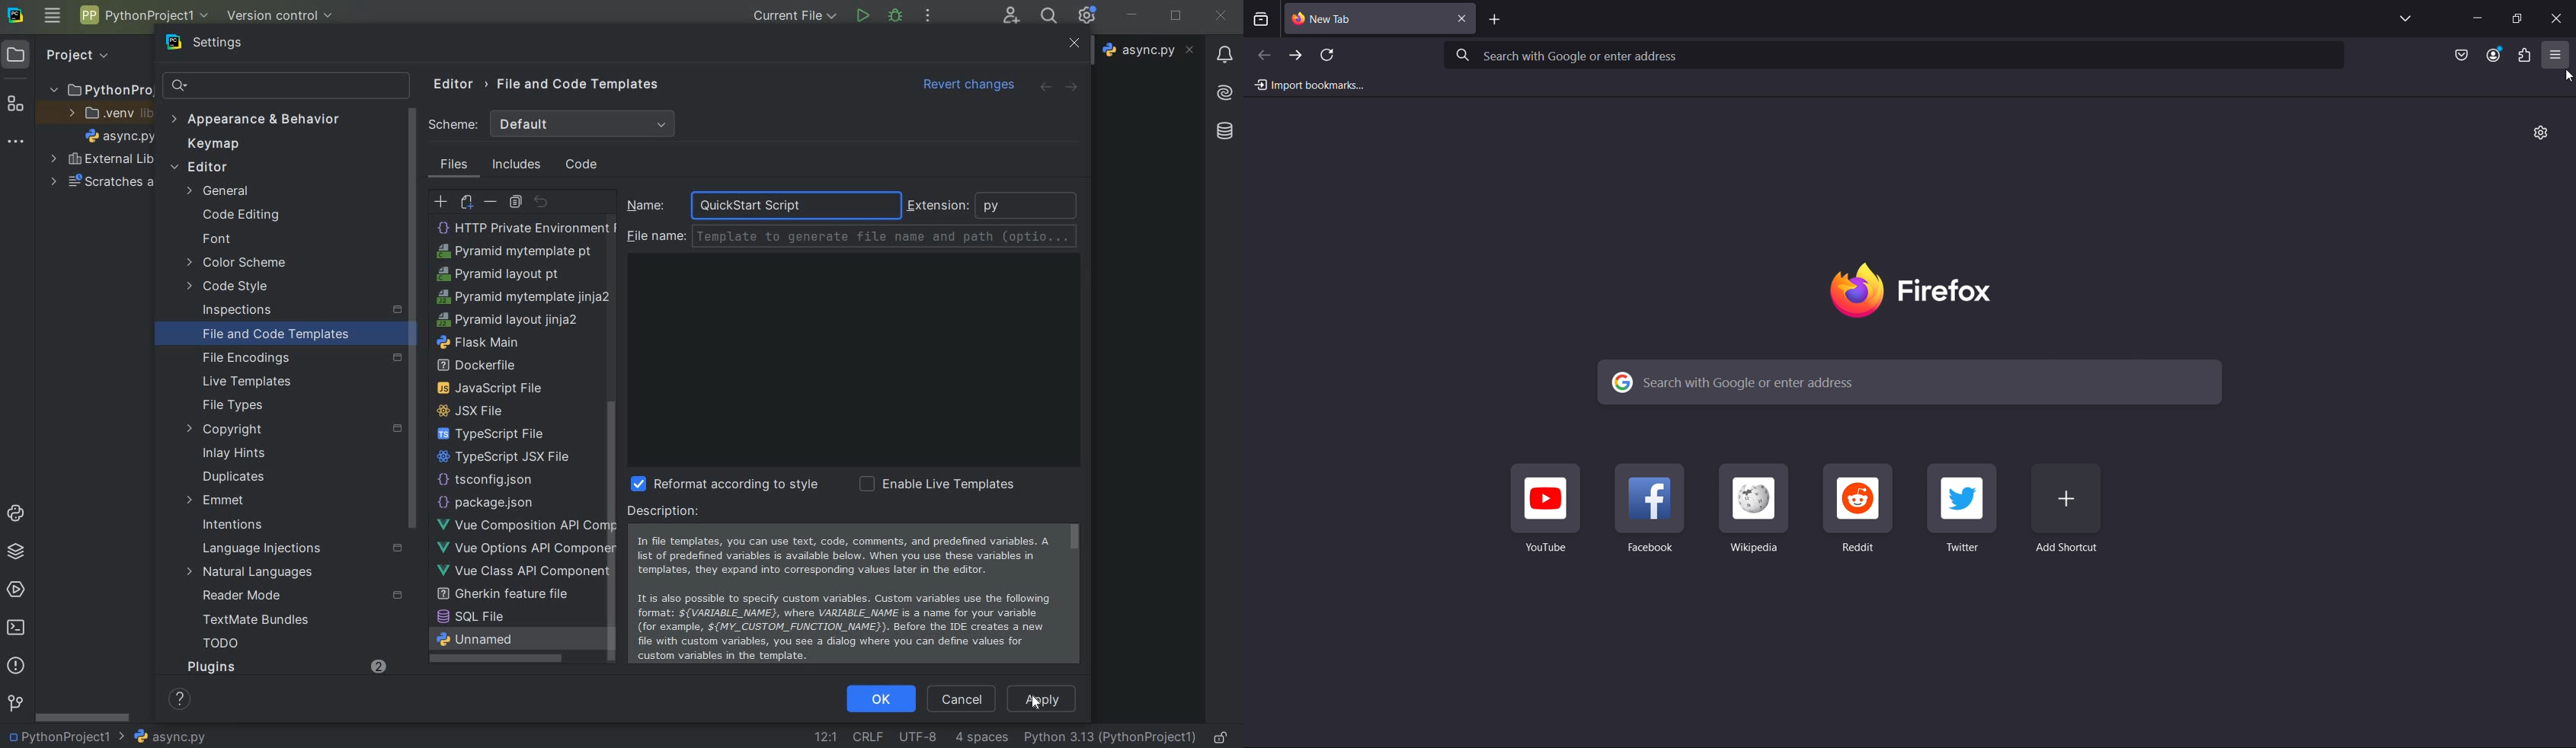 The height and width of the screenshot is (756, 2576). What do you see at coordinates (489, 432) in the screenshot?
I see `scss file` at bounding box center [489, 432].